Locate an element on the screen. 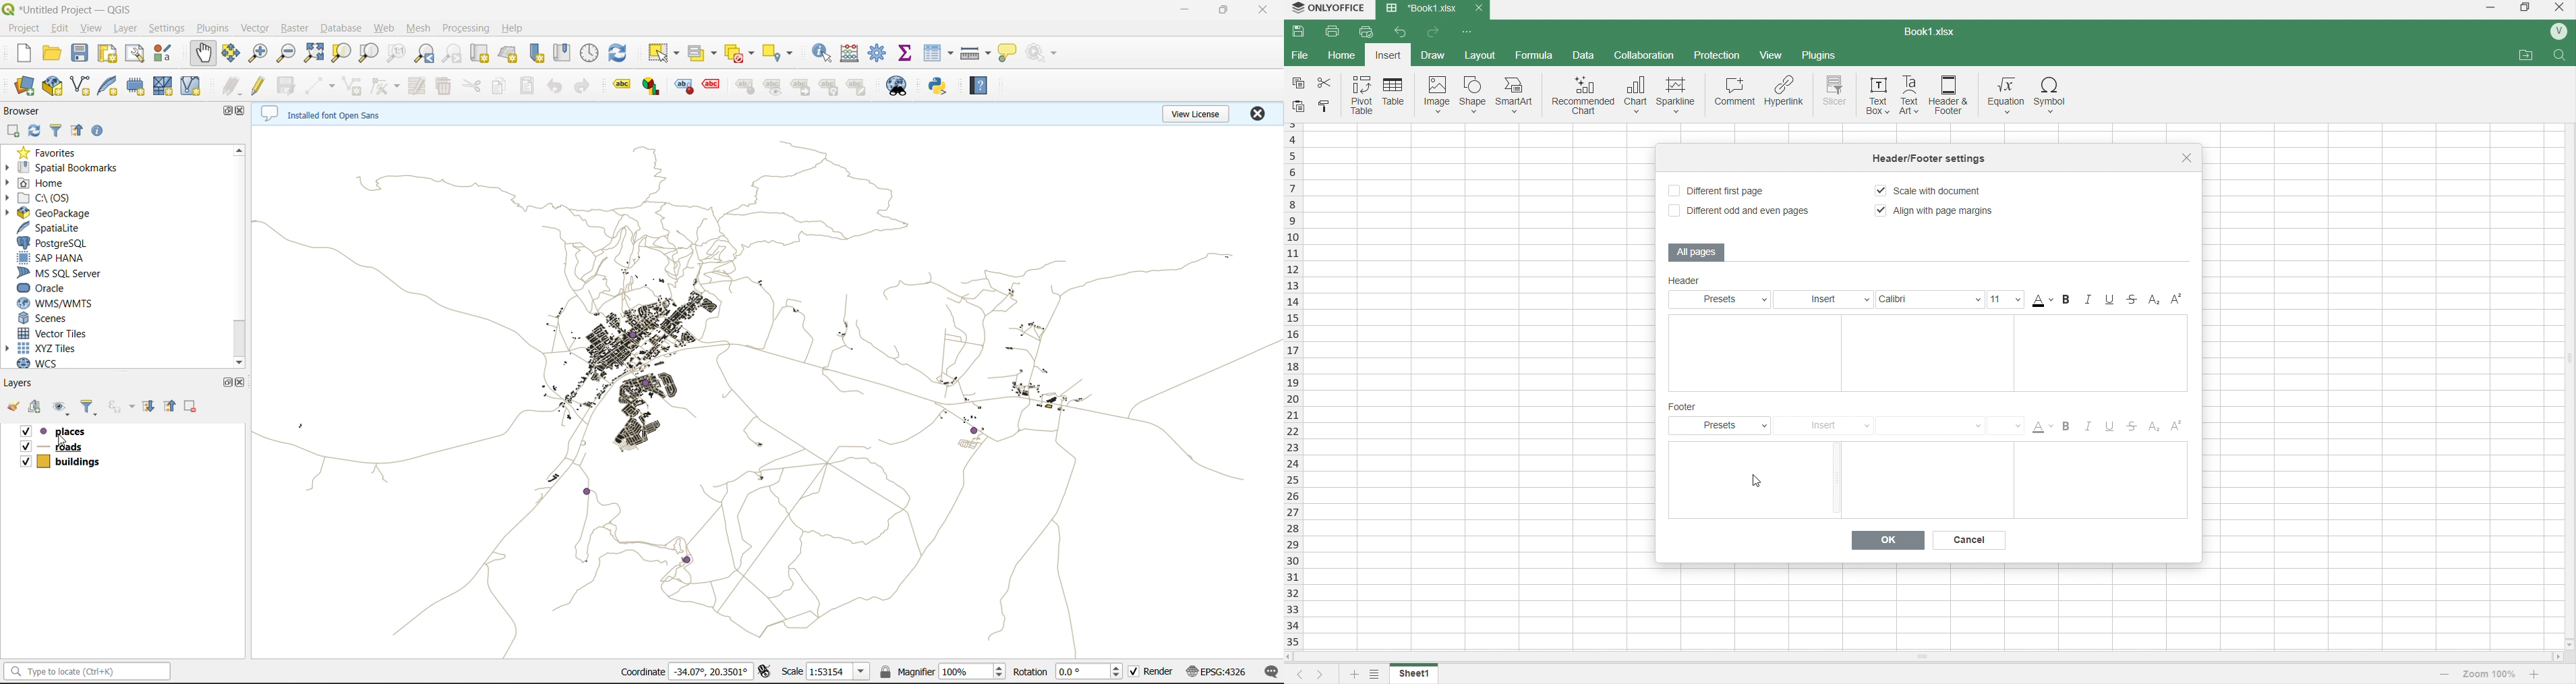 The image size is (2576, 700). smart art is located at coordinates (1514, 95).